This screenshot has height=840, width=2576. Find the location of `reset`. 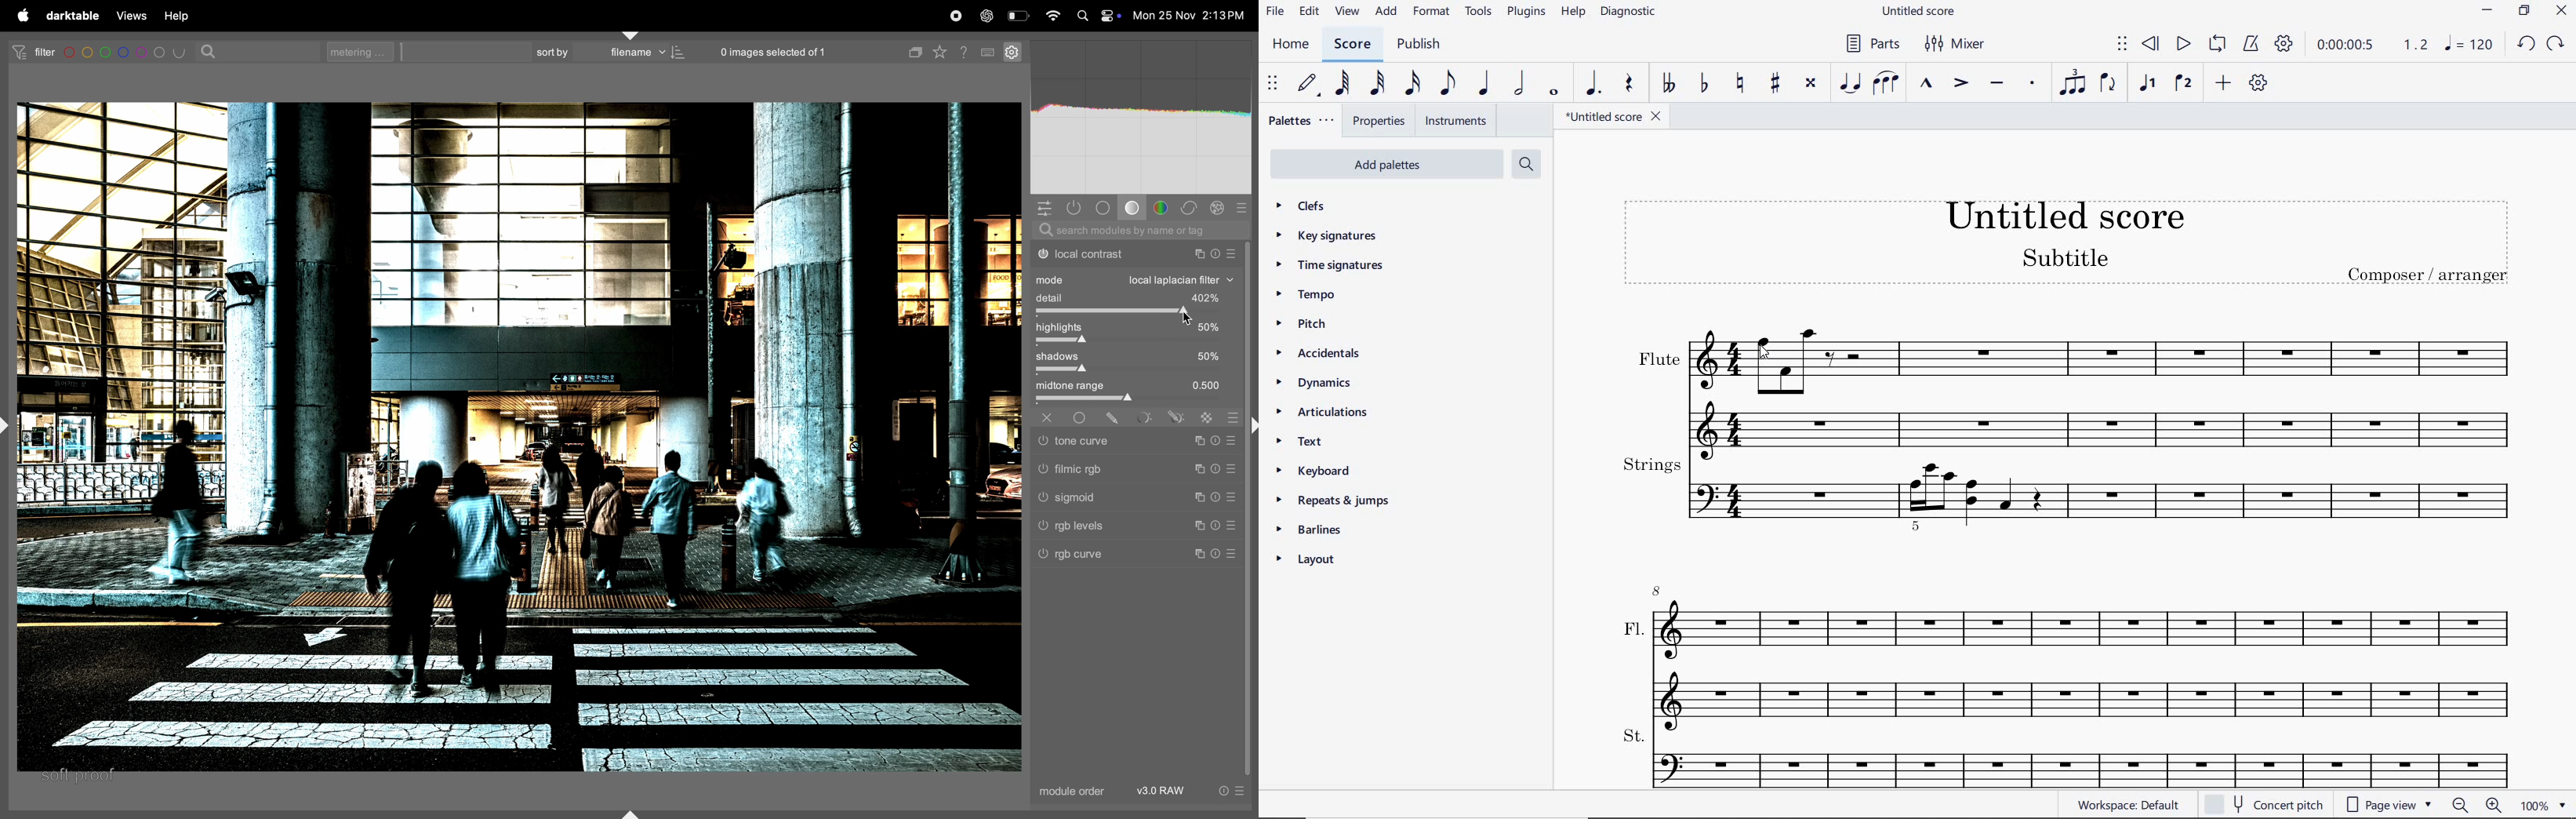

reset is located at coordinates (1217, 467).